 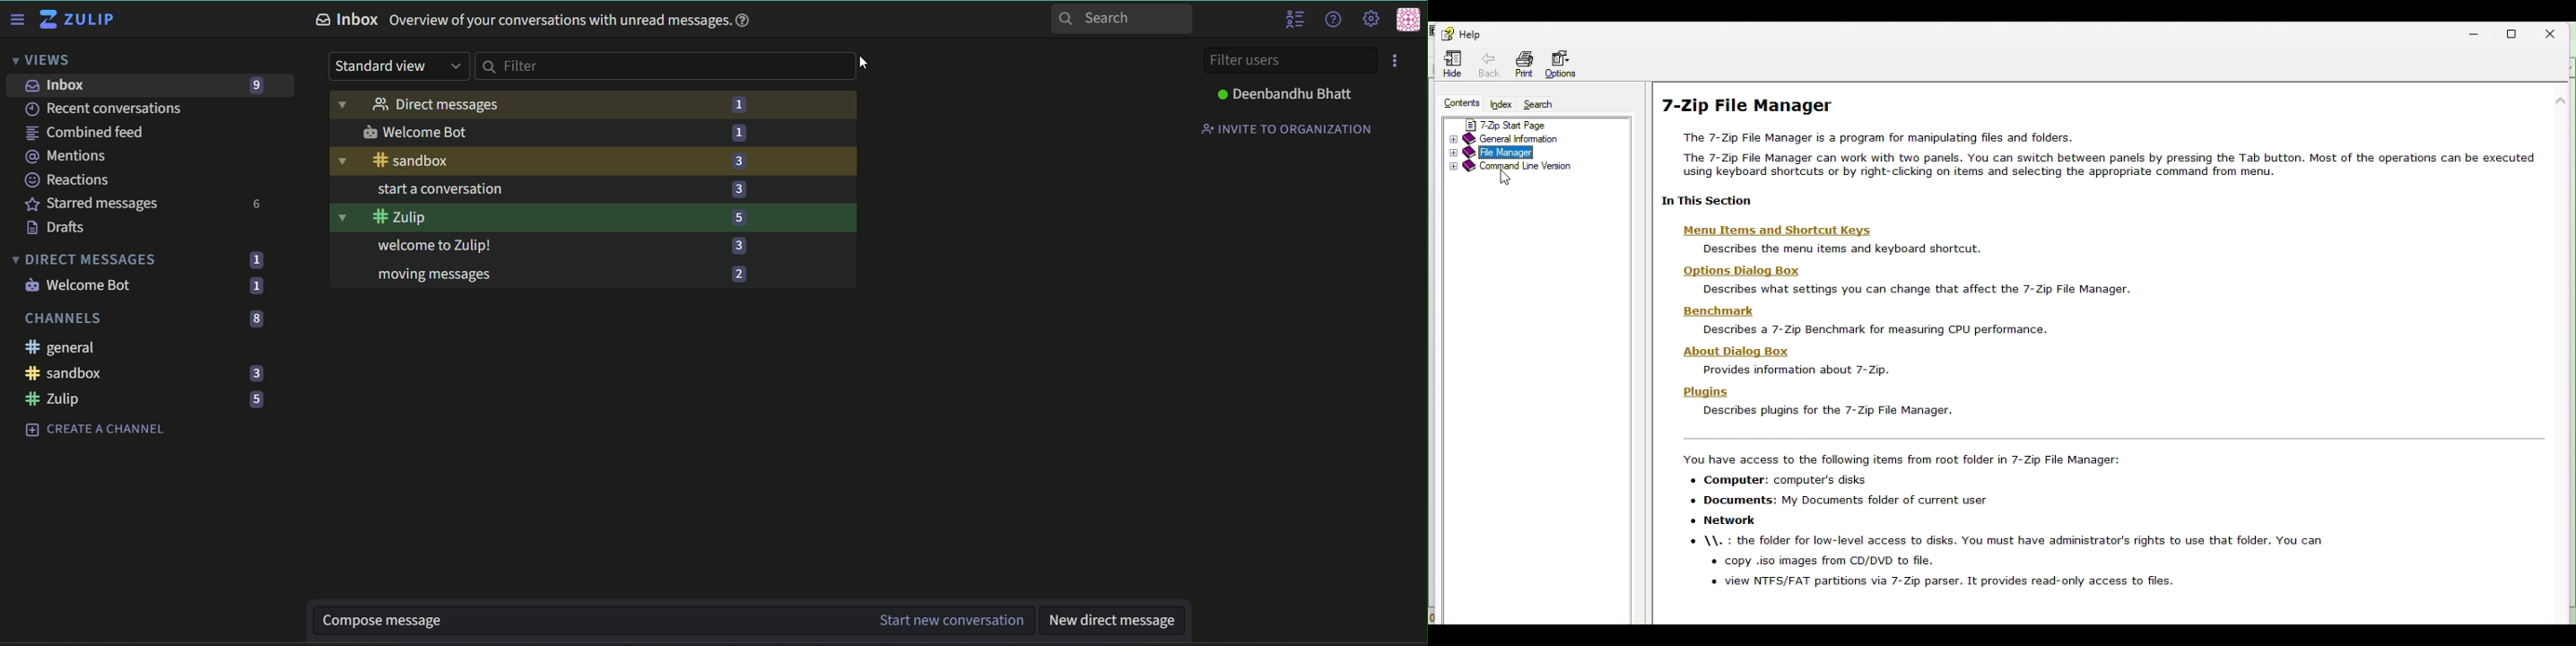 I want to click on Cursor, so click(x=1503, y=179).